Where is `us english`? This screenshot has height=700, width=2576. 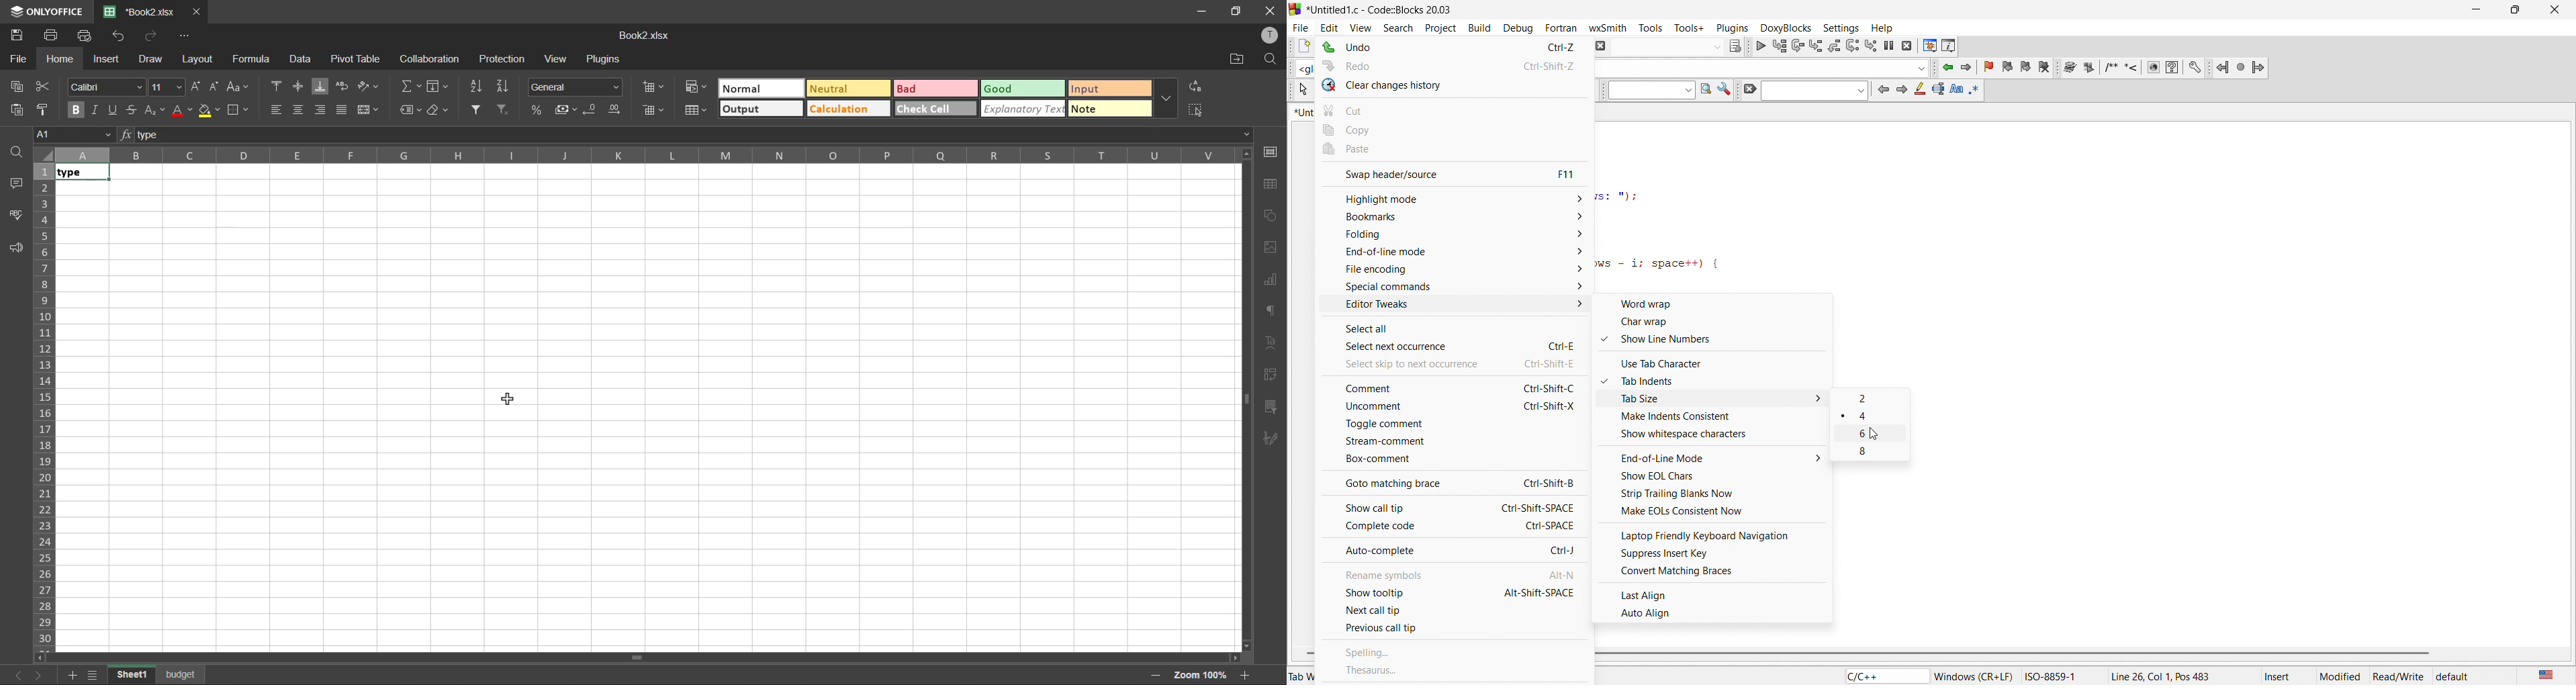
us english is located at coordinates (2545, 675).